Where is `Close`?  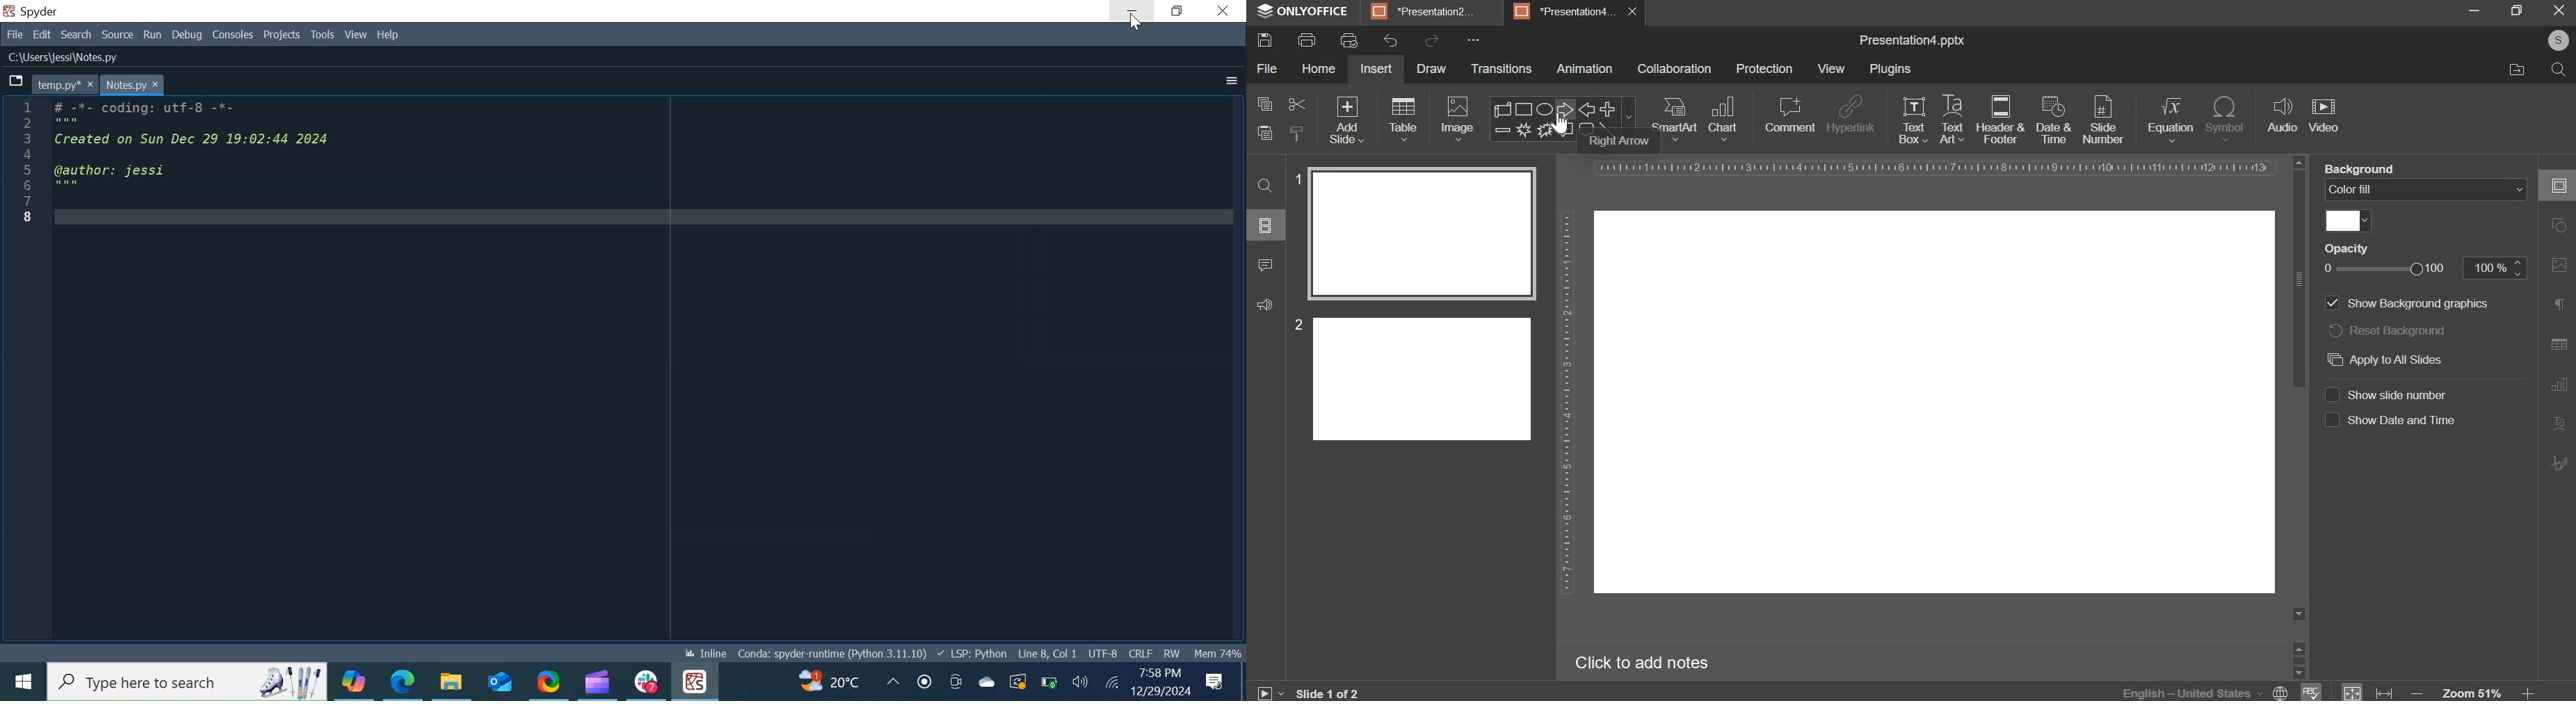
Close is located at coordinates (1221, 10).